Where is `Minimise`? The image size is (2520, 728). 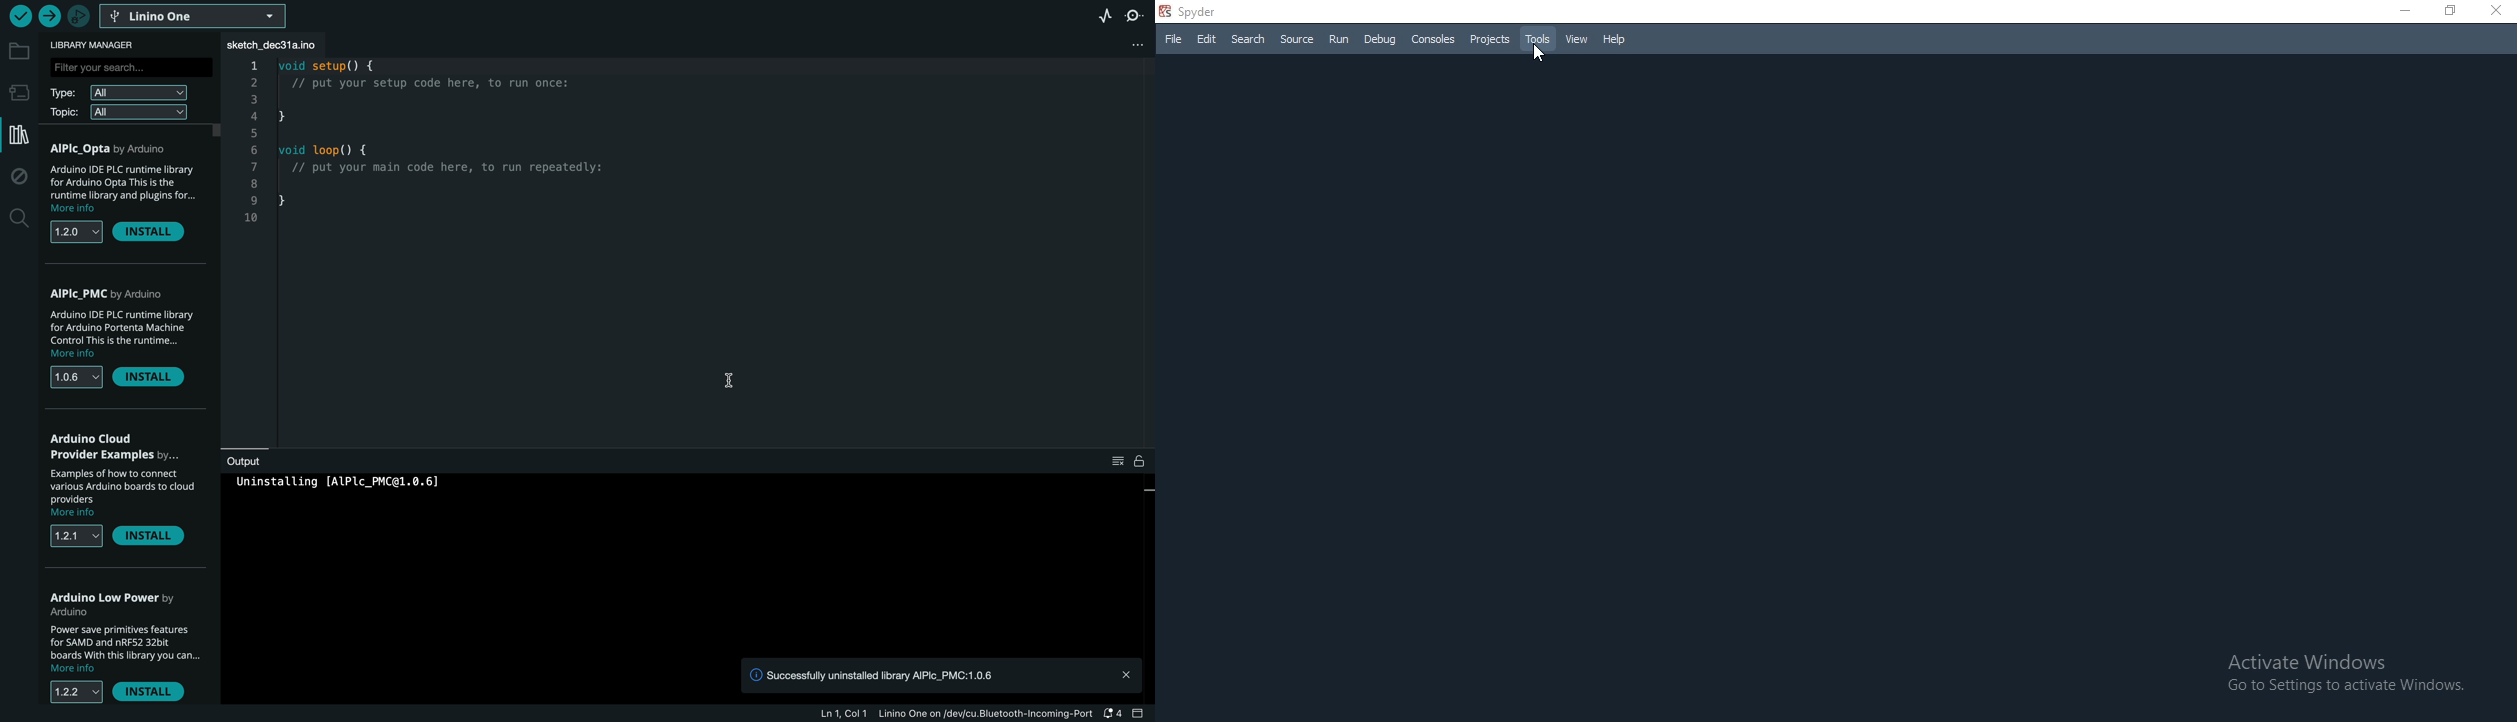
Minimise is located at coordinates (2402, 10).